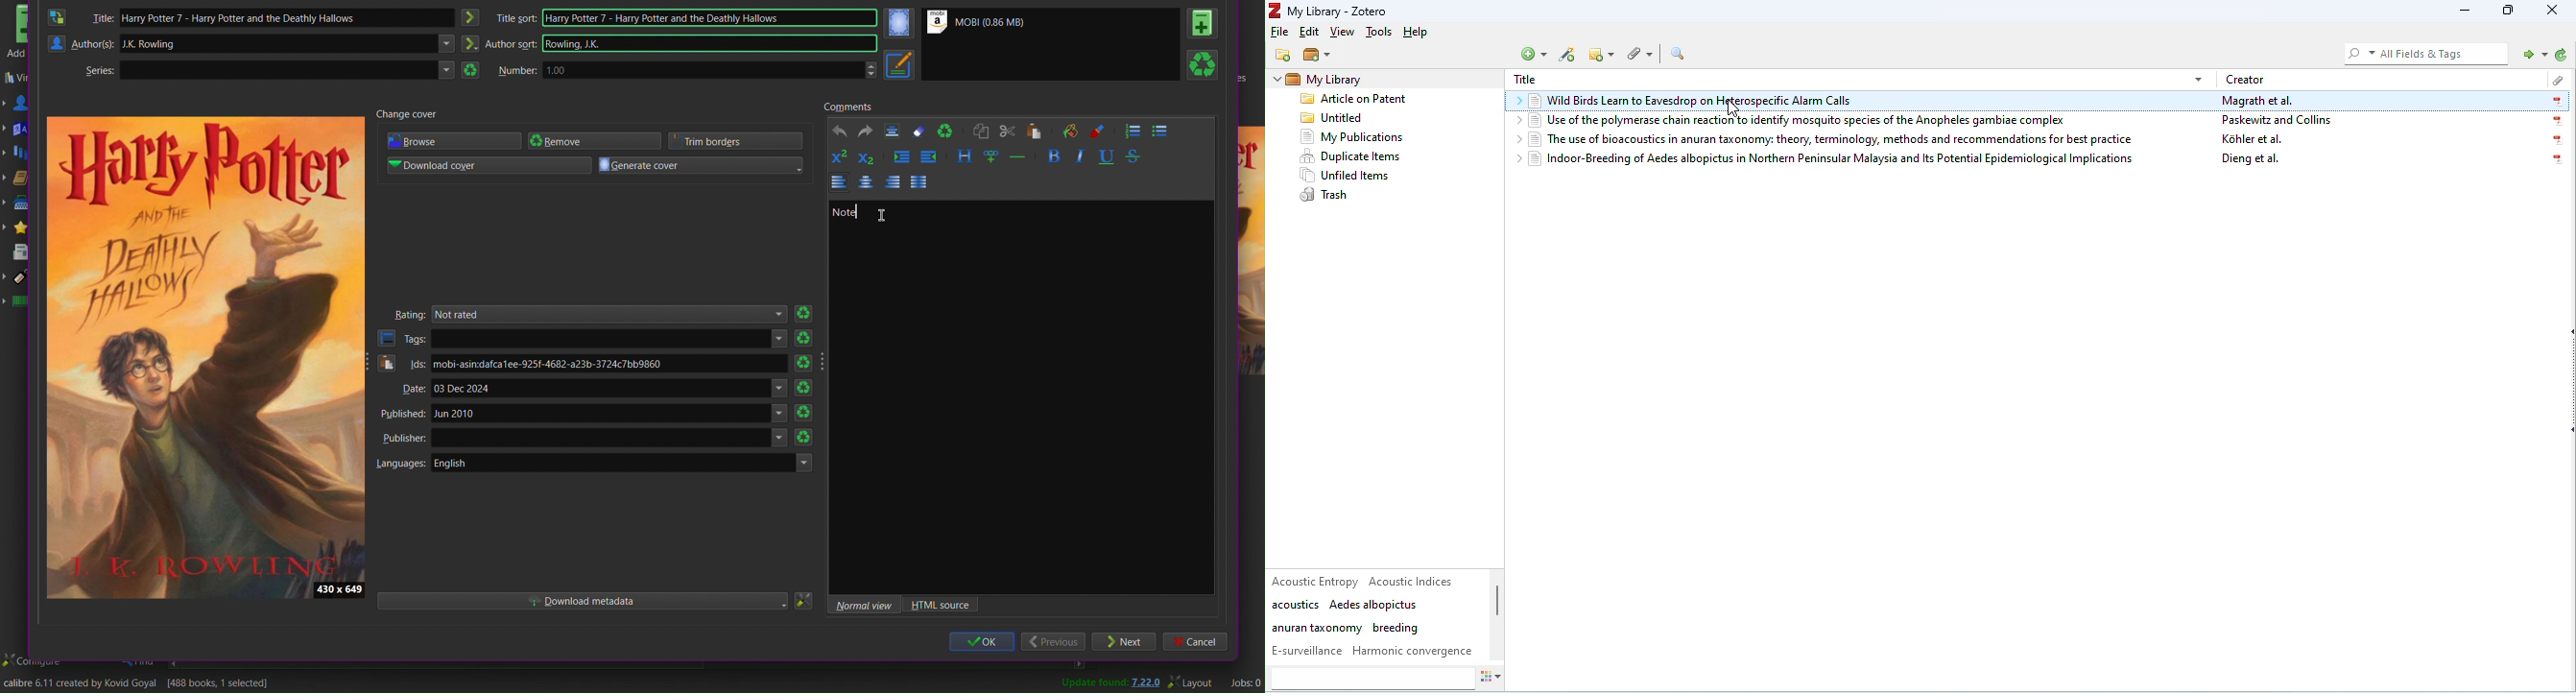  What do you see at coordinates (1734, 108) in the screenshot?
I see `cursor` at bounding box center [1734, 108].